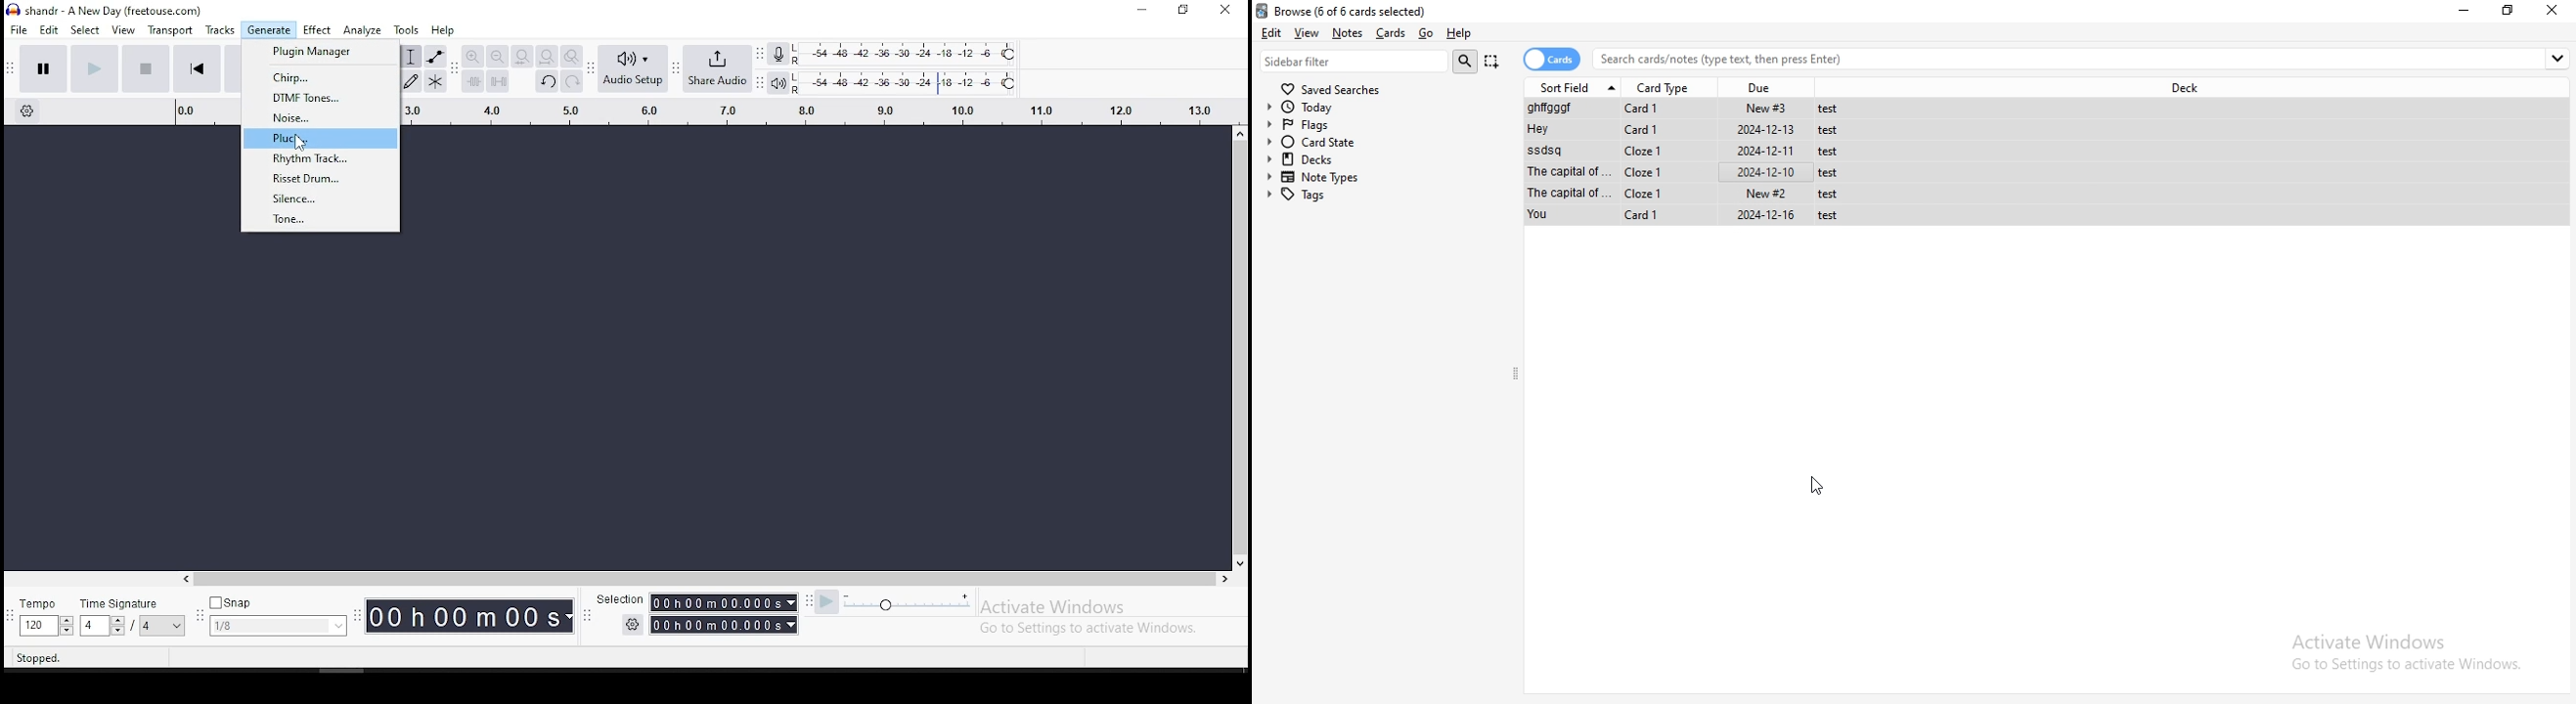 The image size is (2576, 728). I want to click on stop, so click(147, 67).